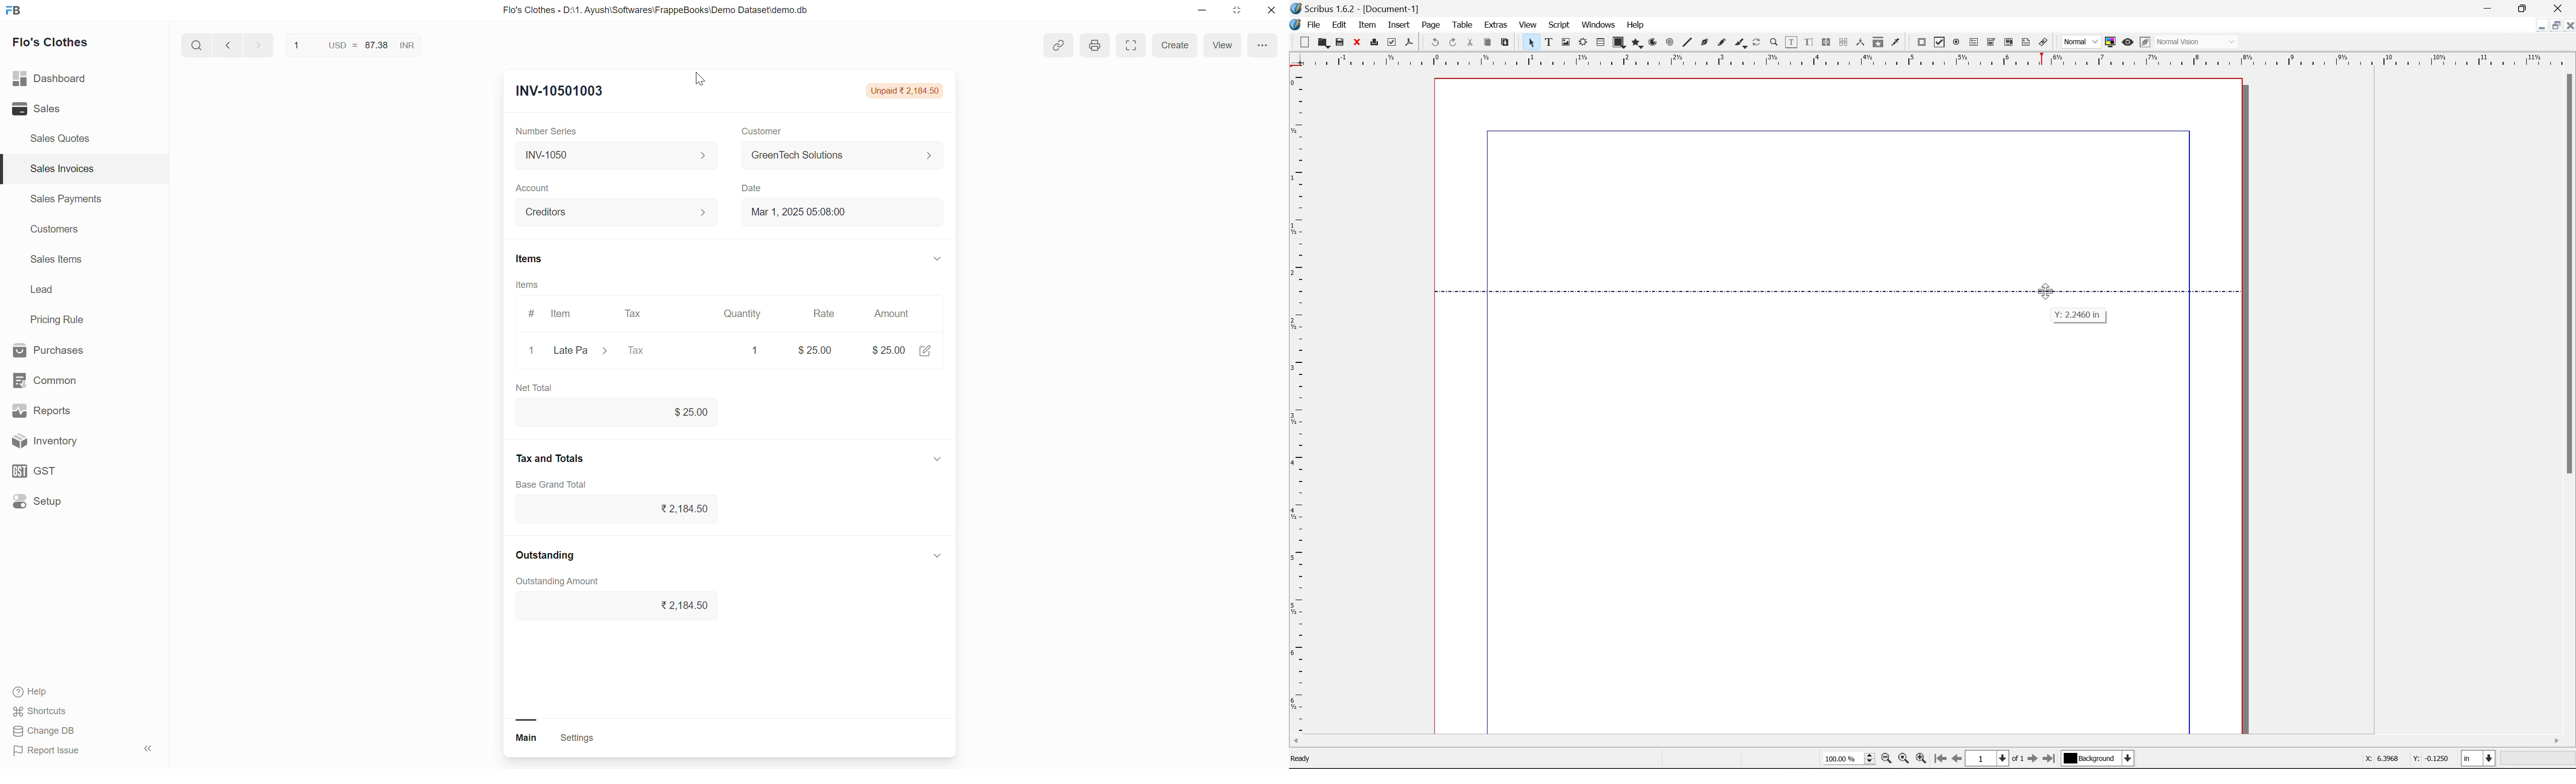 This screenshot has height=784, width=2576. Describe the element at coordinates (1425, 24) in the screenshot. I see `page` at that location.